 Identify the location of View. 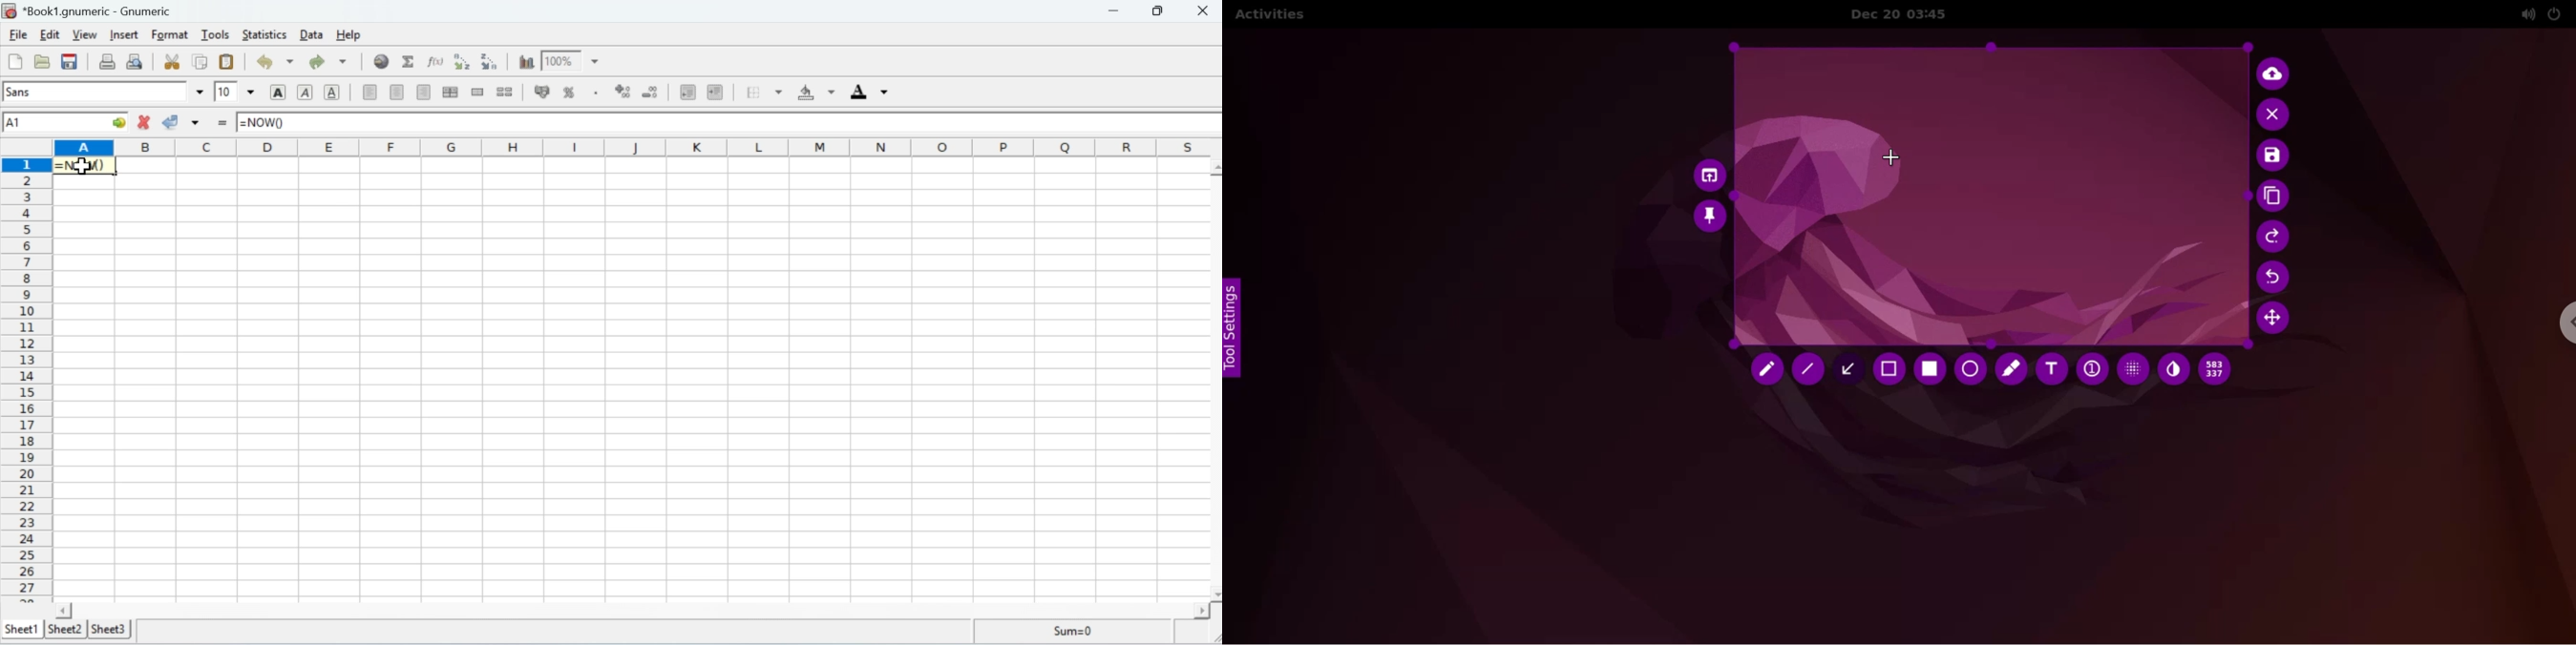
(86, 36).